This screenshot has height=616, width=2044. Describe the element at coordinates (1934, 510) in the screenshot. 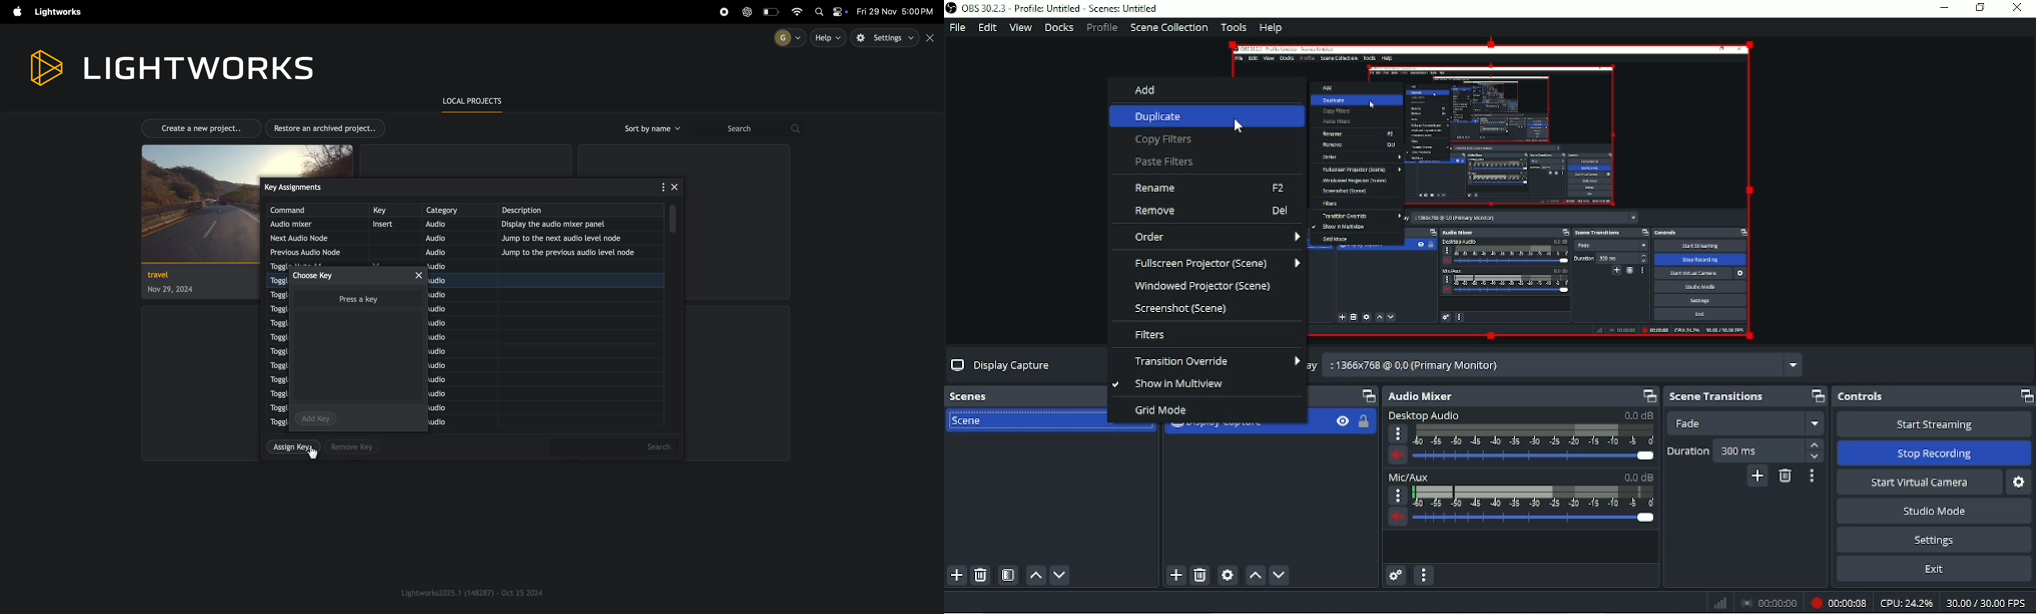

I see `Studio mode` at that location.